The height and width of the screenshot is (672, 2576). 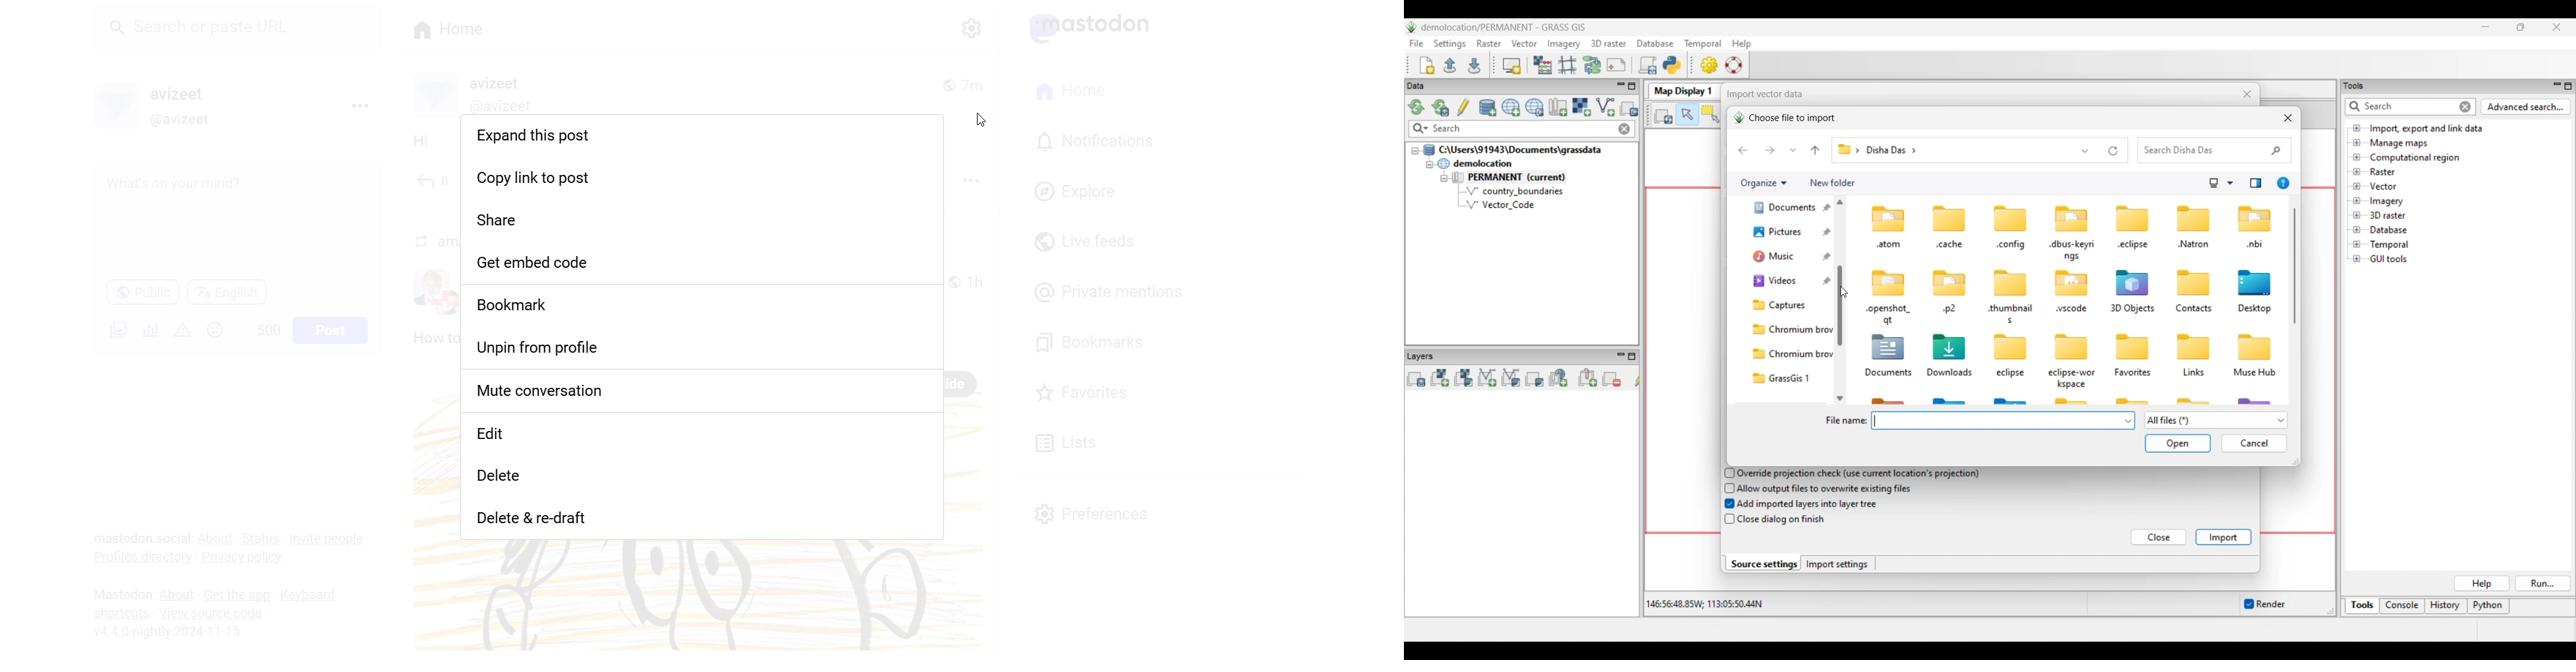 What do you see at coordinates (235, 220) in the screenshot?
I see `What's on your mind` at bounding box center [235, 220].